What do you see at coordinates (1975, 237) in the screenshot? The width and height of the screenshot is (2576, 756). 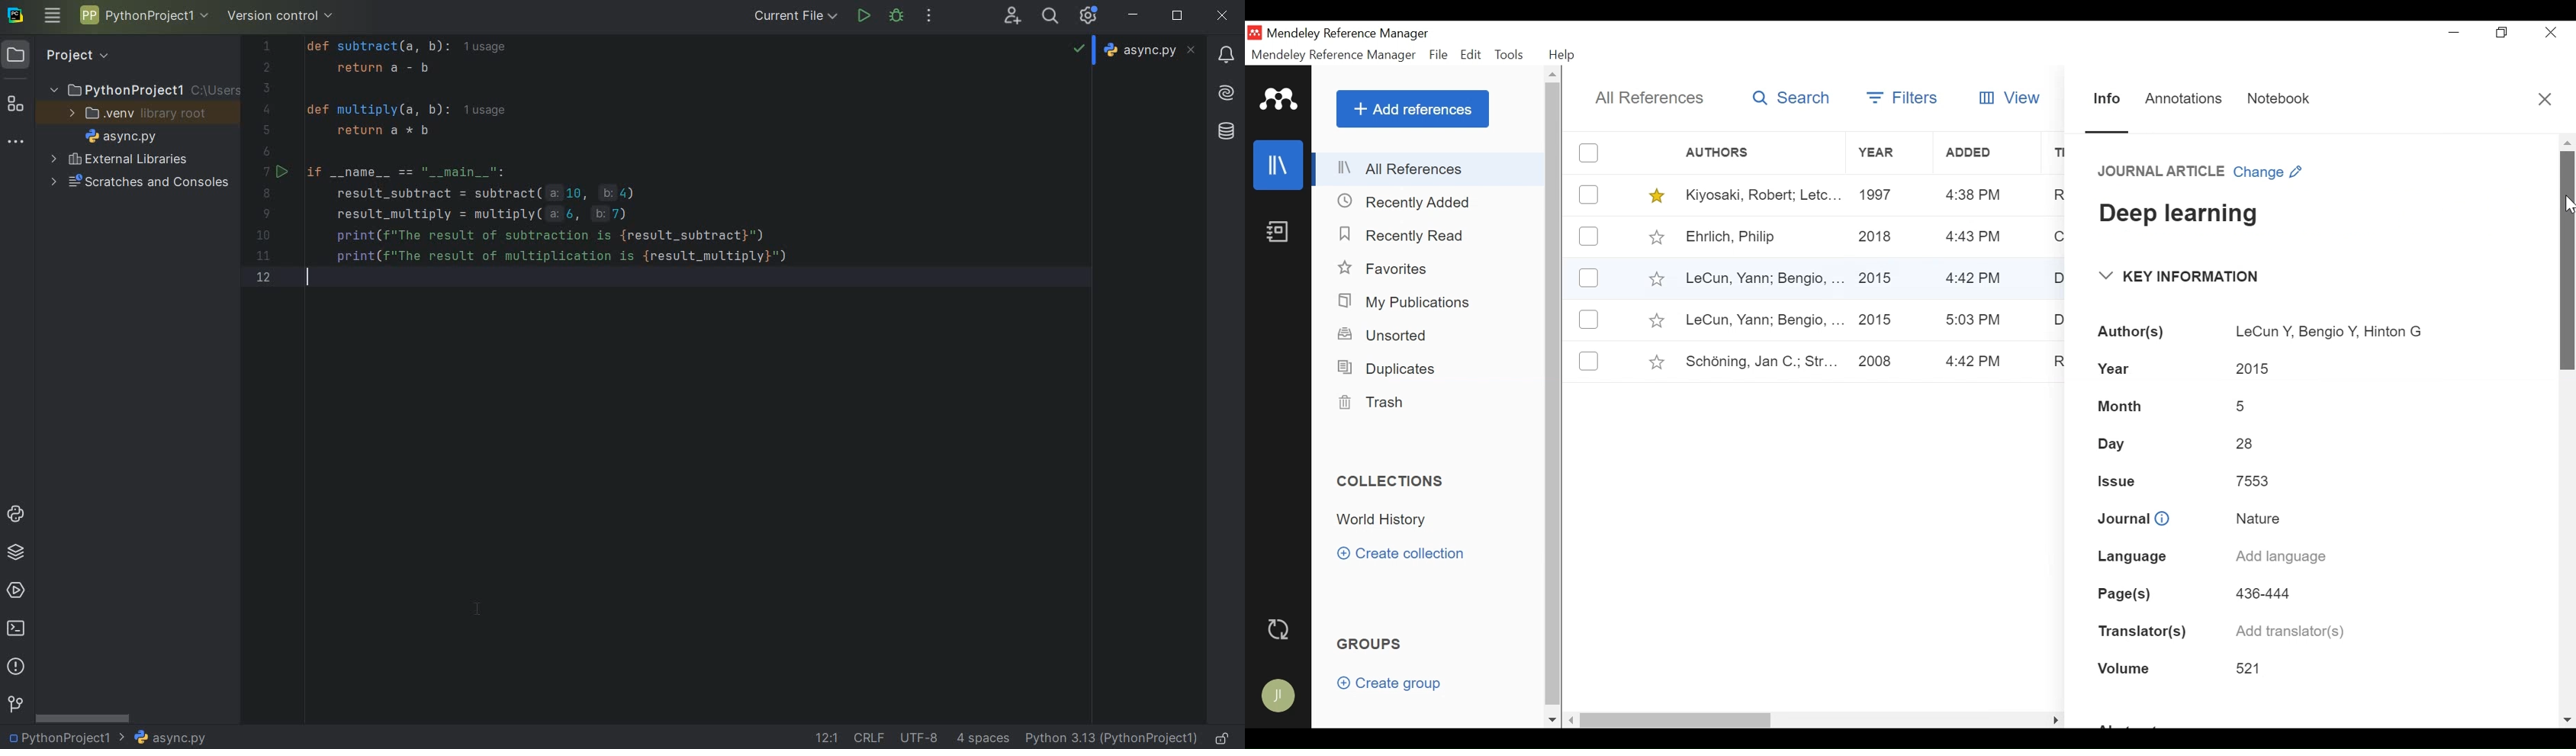 I see `4:43 PM` at bounding box center [1975, 237].